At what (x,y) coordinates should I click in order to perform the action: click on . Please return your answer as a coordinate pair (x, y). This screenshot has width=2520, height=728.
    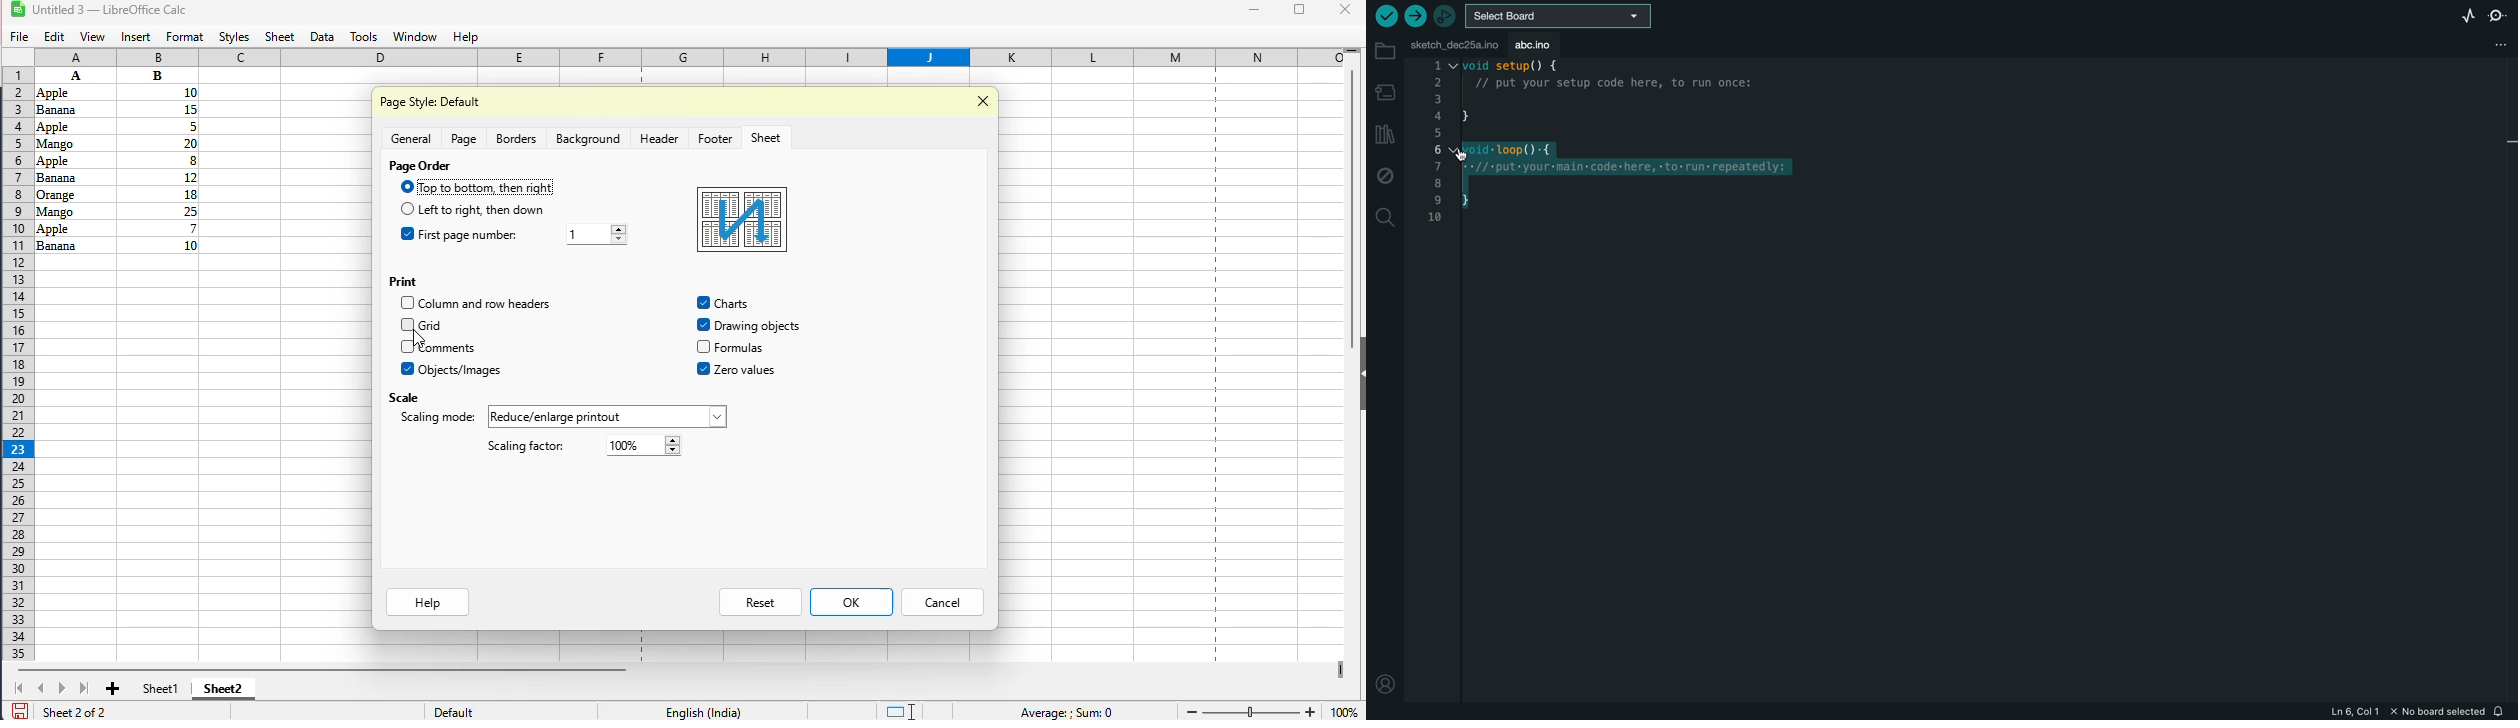
    Looking at the image, I should click on (159, 193).